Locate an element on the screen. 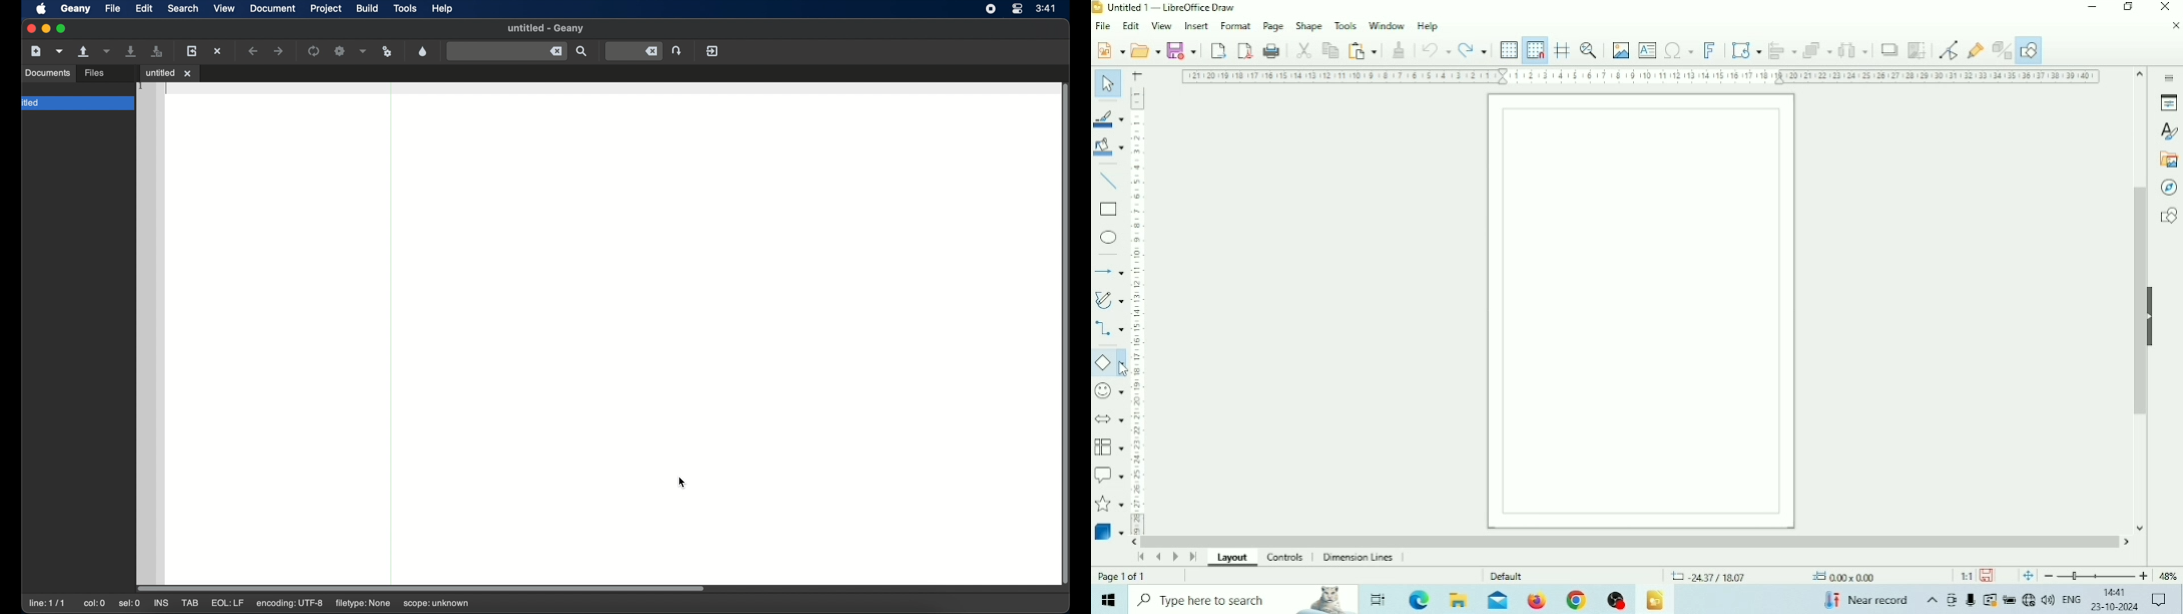  Toggle Extrusion is located at coordinates (2002, 50).